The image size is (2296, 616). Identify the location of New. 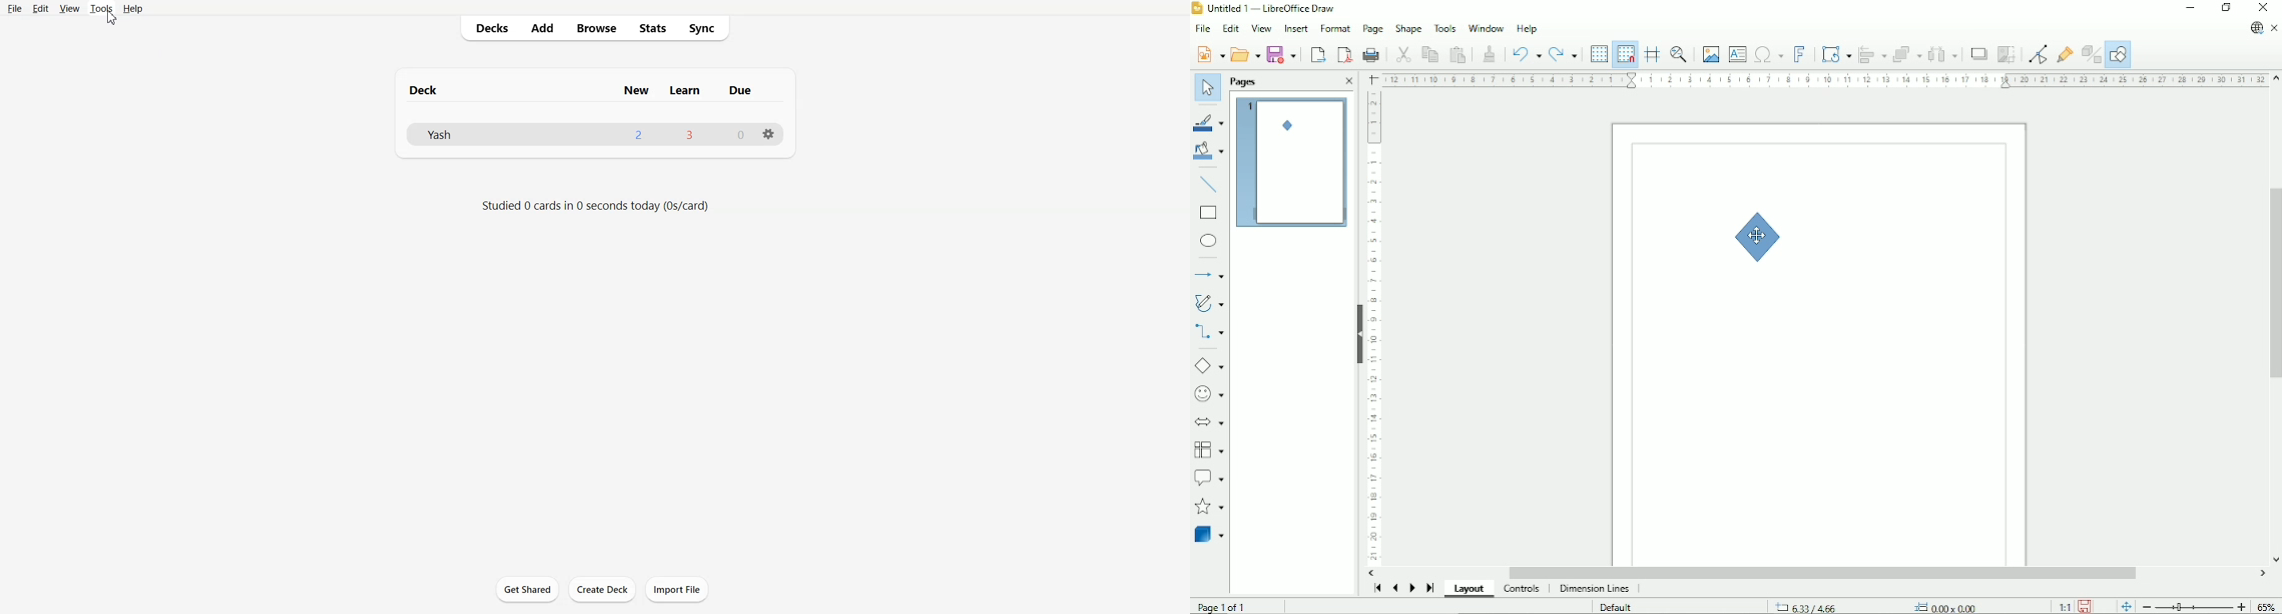
(1210, 54).